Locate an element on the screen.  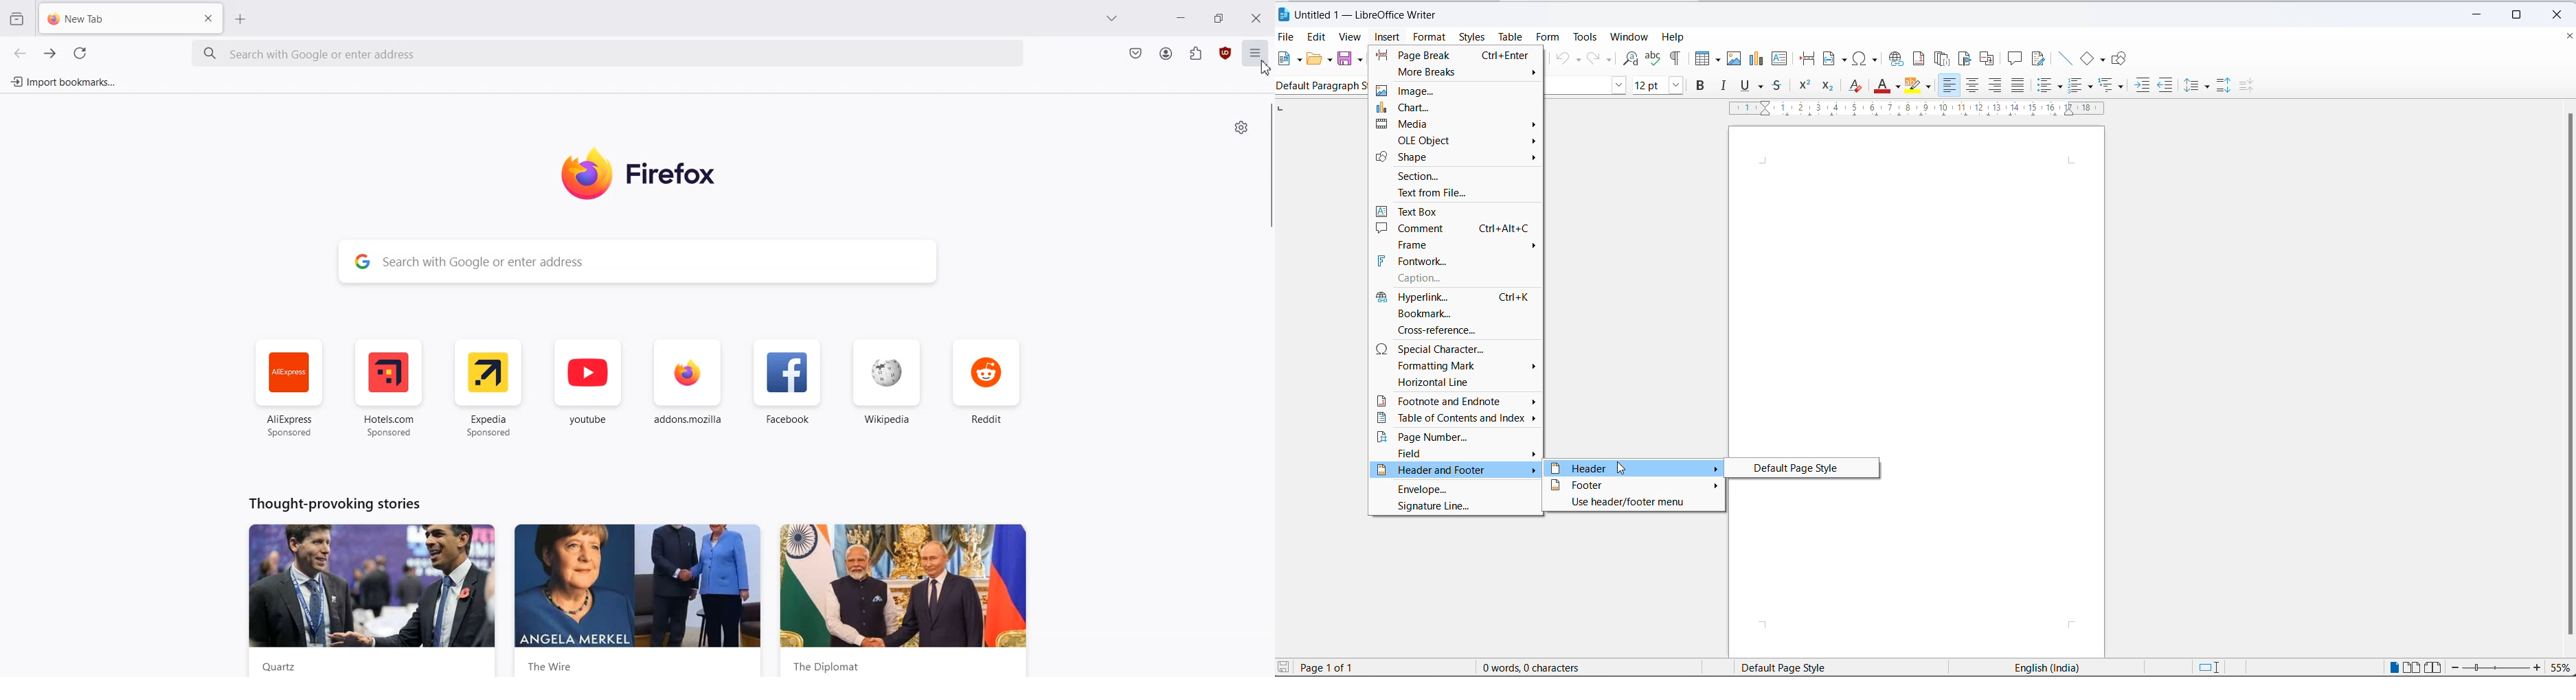
view is located at coordinates (1351, 36).